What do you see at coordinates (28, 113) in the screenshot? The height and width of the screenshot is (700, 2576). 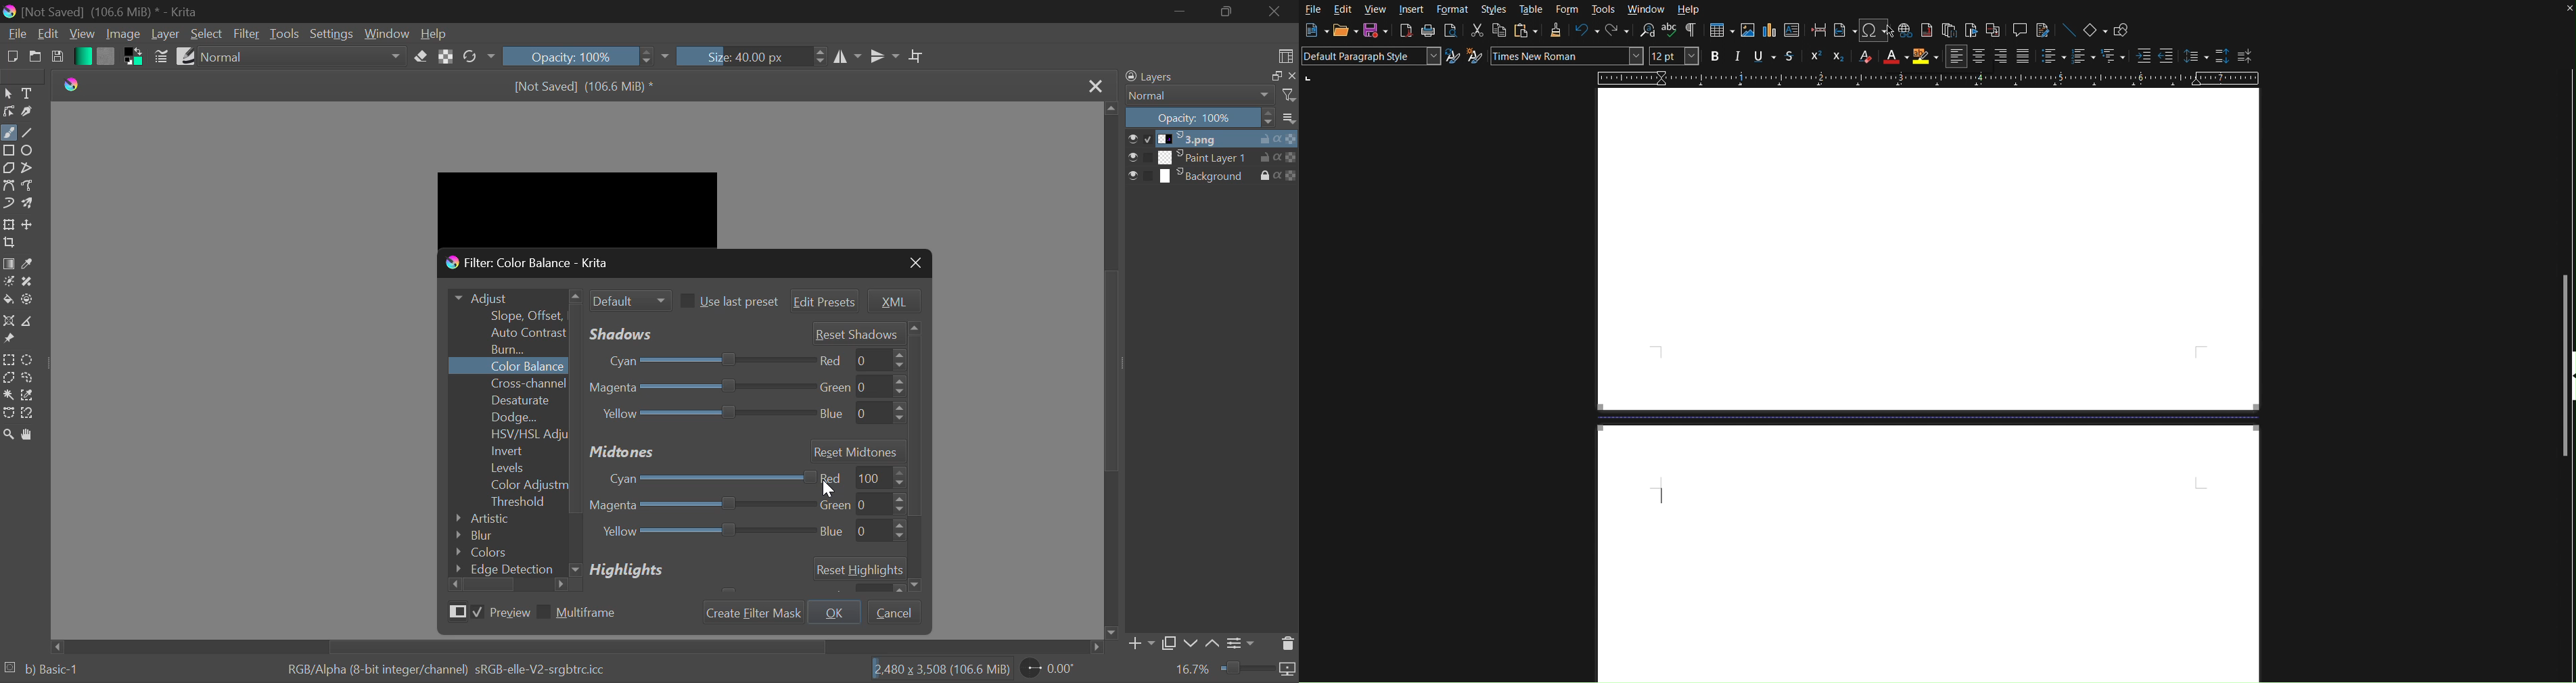 I see `Calligraphic Tool` at bounding box center [28, 113].